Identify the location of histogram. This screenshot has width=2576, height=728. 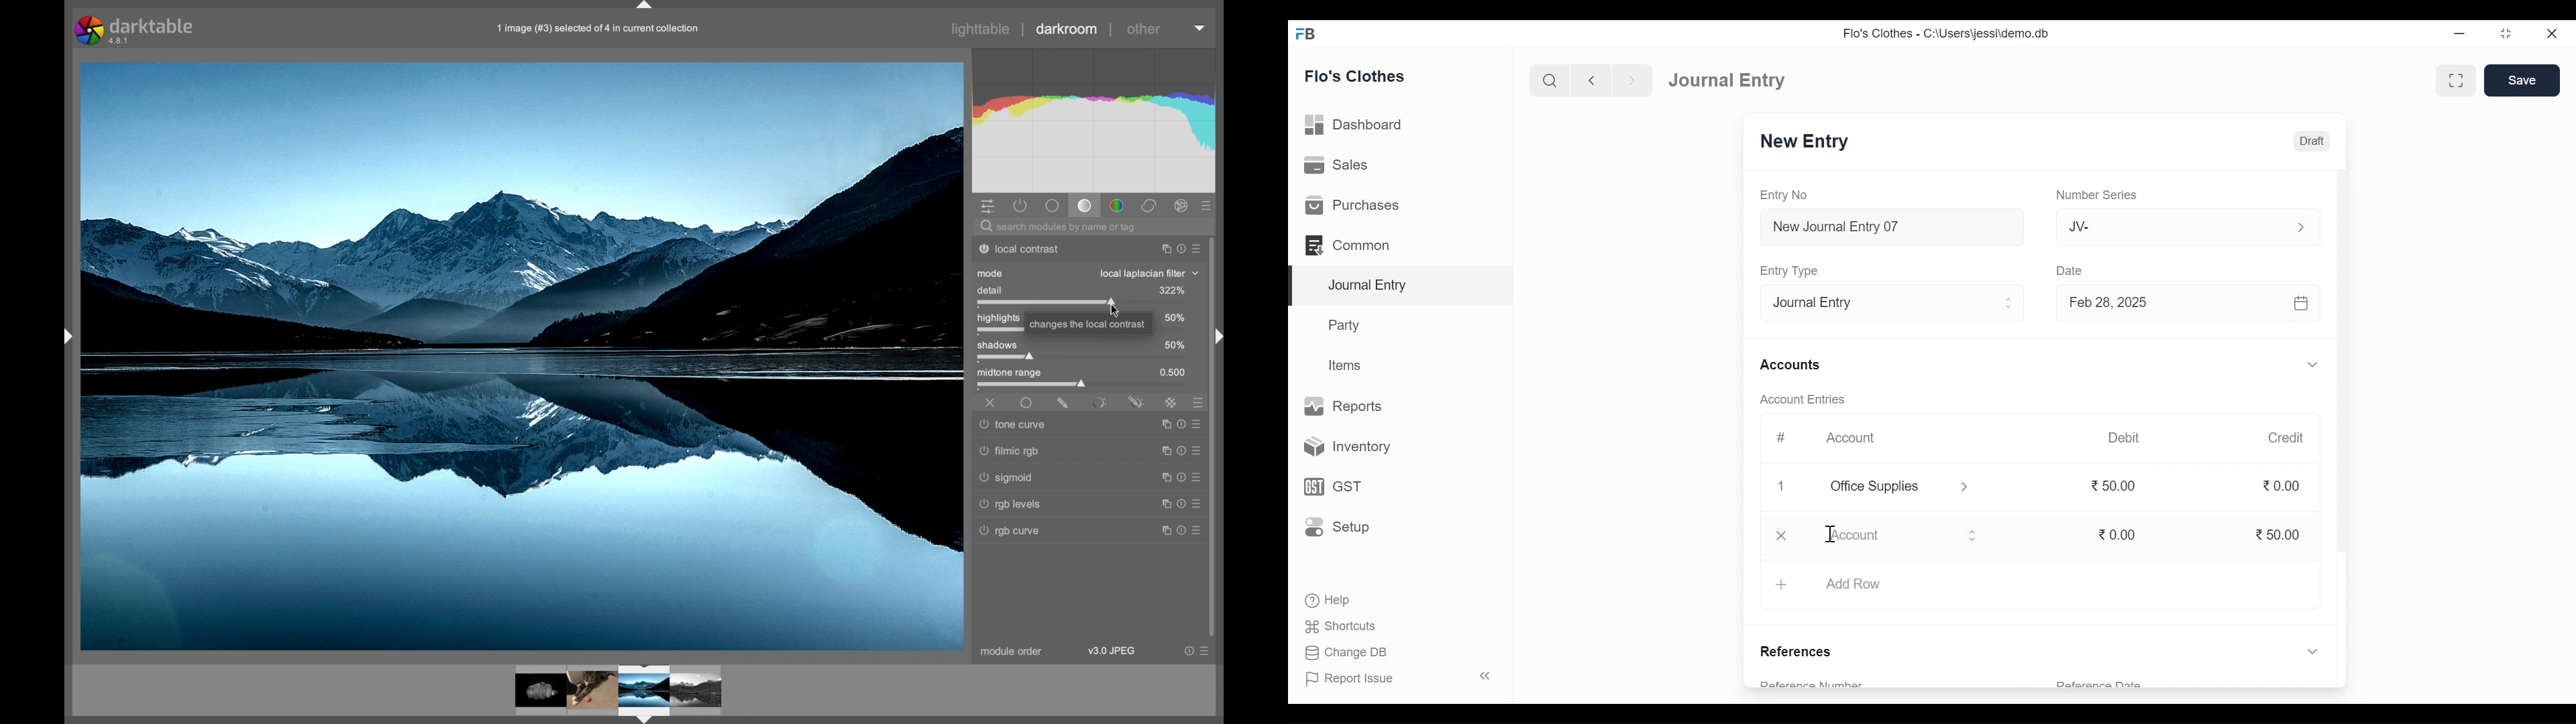
(1200, 28).